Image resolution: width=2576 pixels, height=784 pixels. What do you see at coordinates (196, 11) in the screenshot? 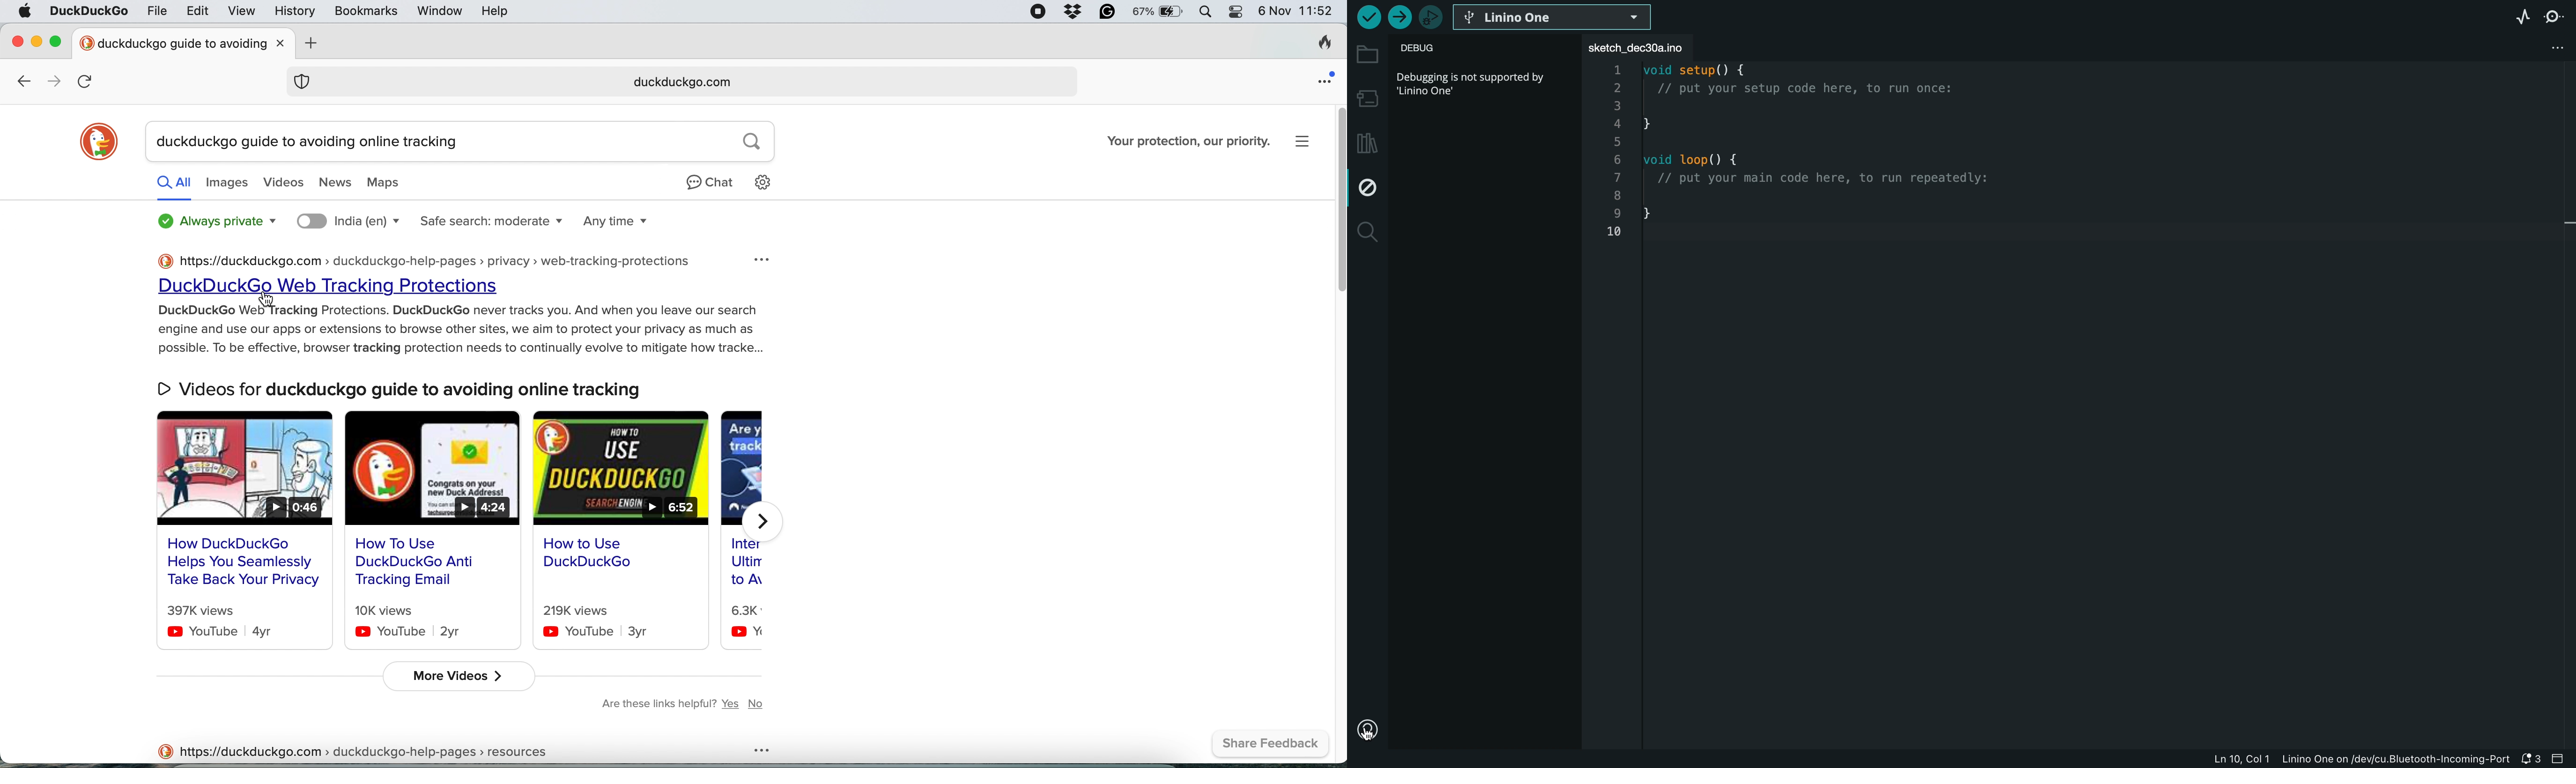
I see `edit` at bounding box center [196, 11].